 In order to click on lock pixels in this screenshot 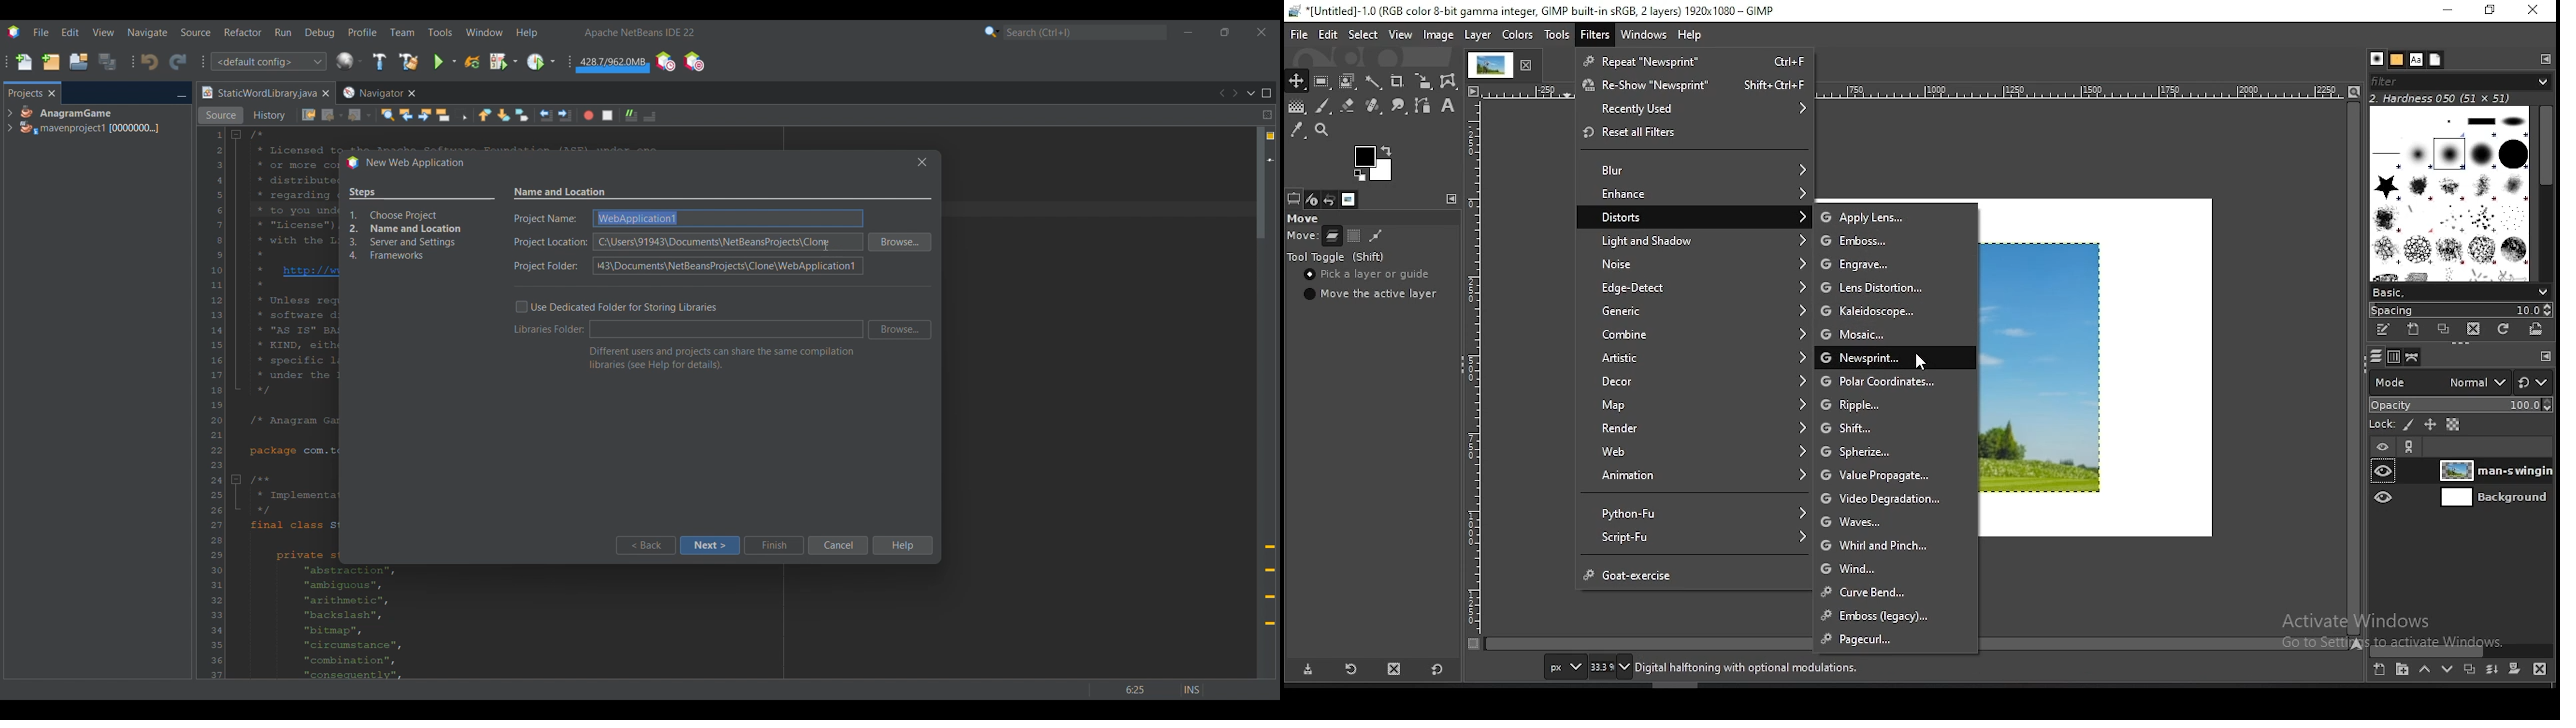, I will do `click(2406, 425)`.